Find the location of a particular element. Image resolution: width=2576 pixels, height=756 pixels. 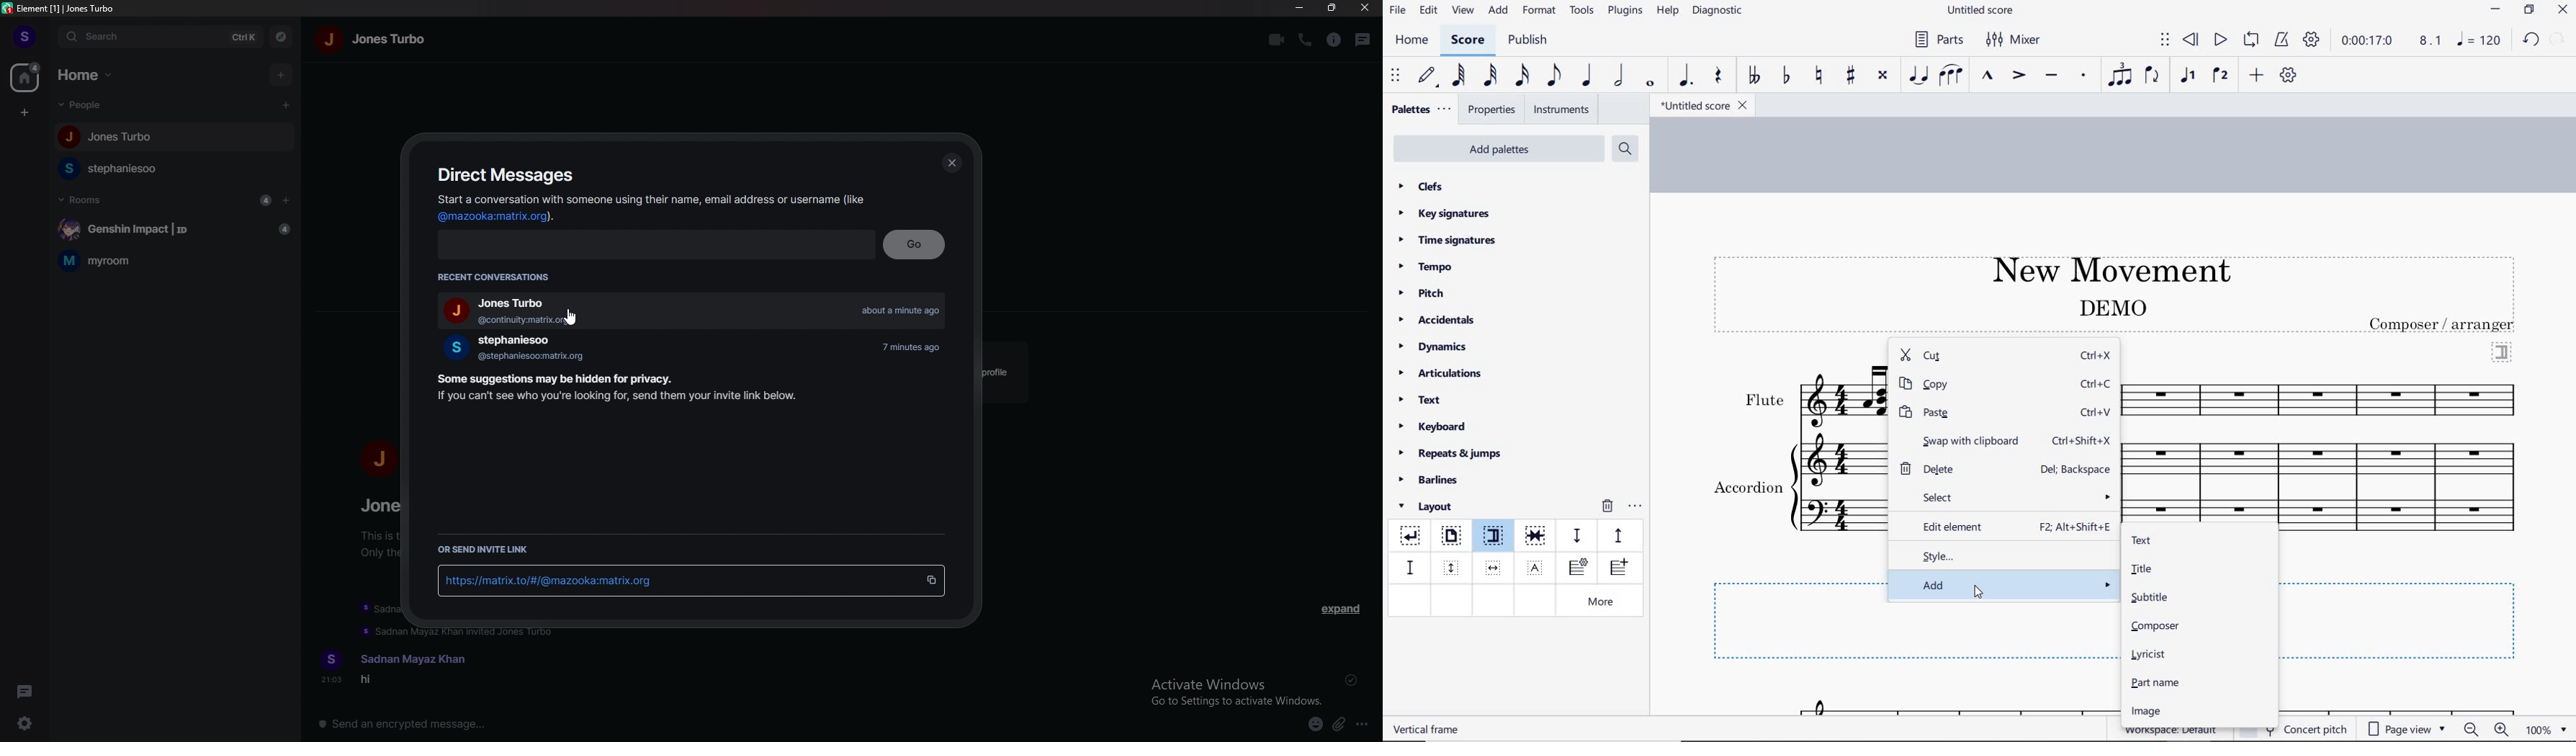

remove layout is located at coordinates (1607, 507).